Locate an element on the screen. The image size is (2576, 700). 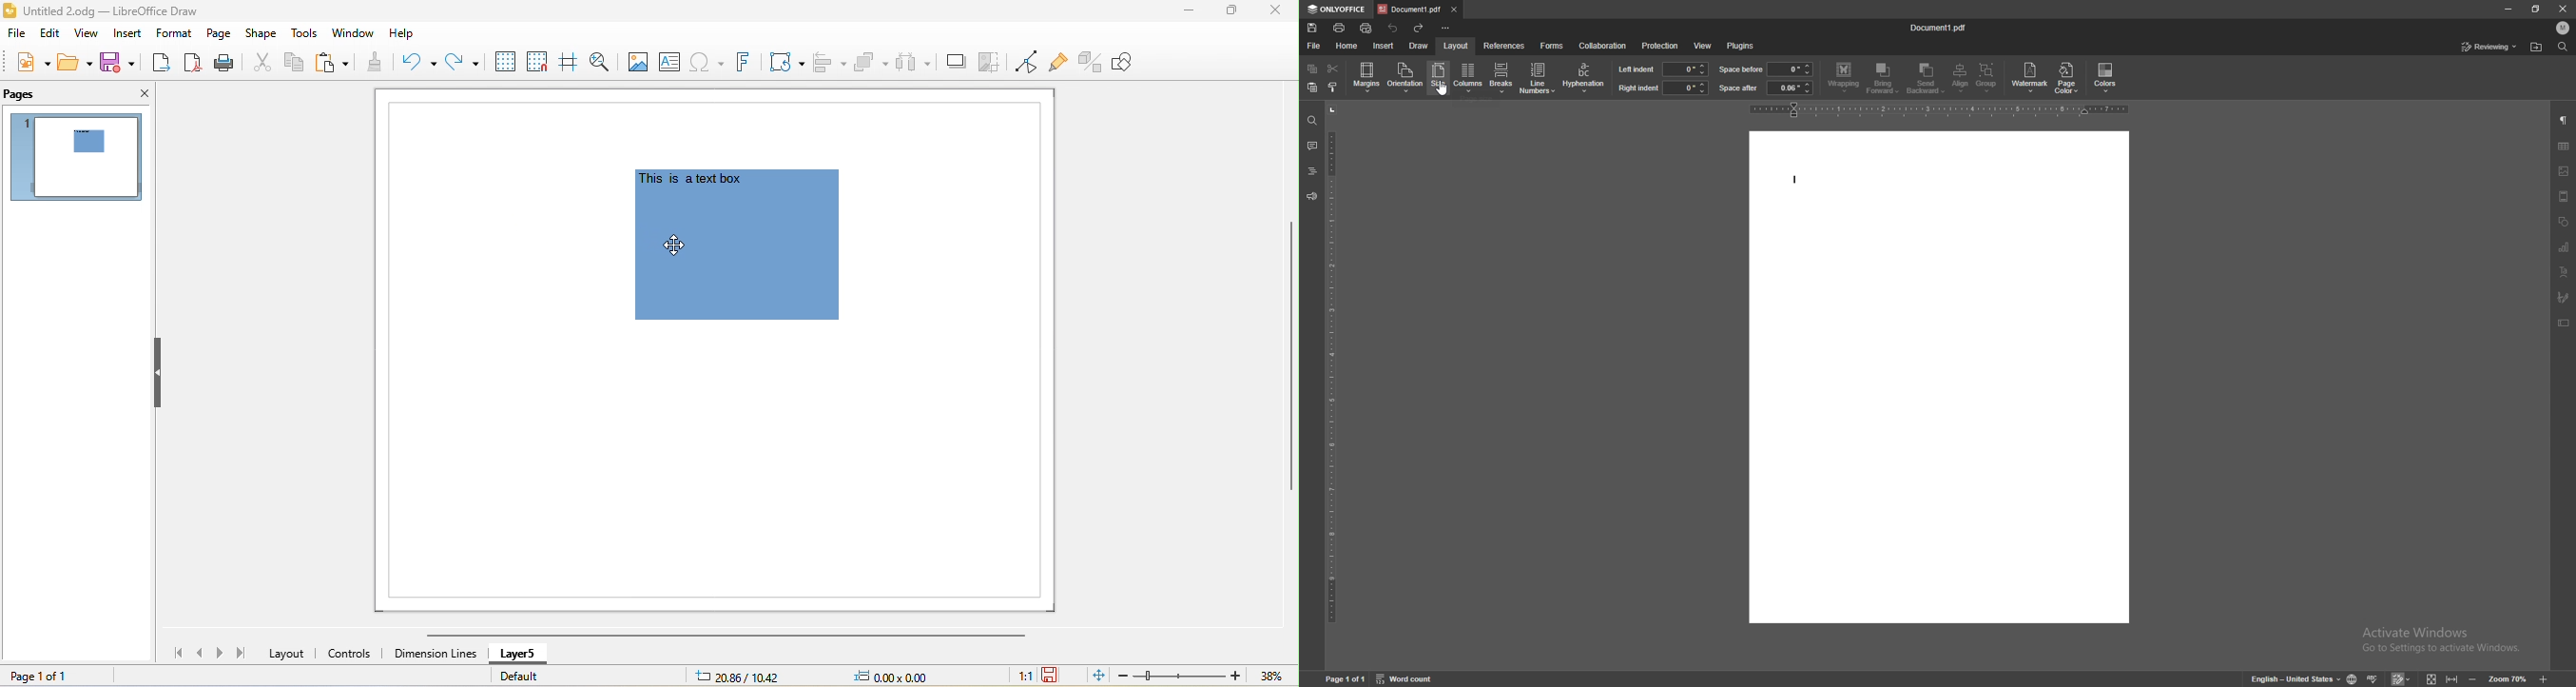
space after is located at coordinates (1739, 88).